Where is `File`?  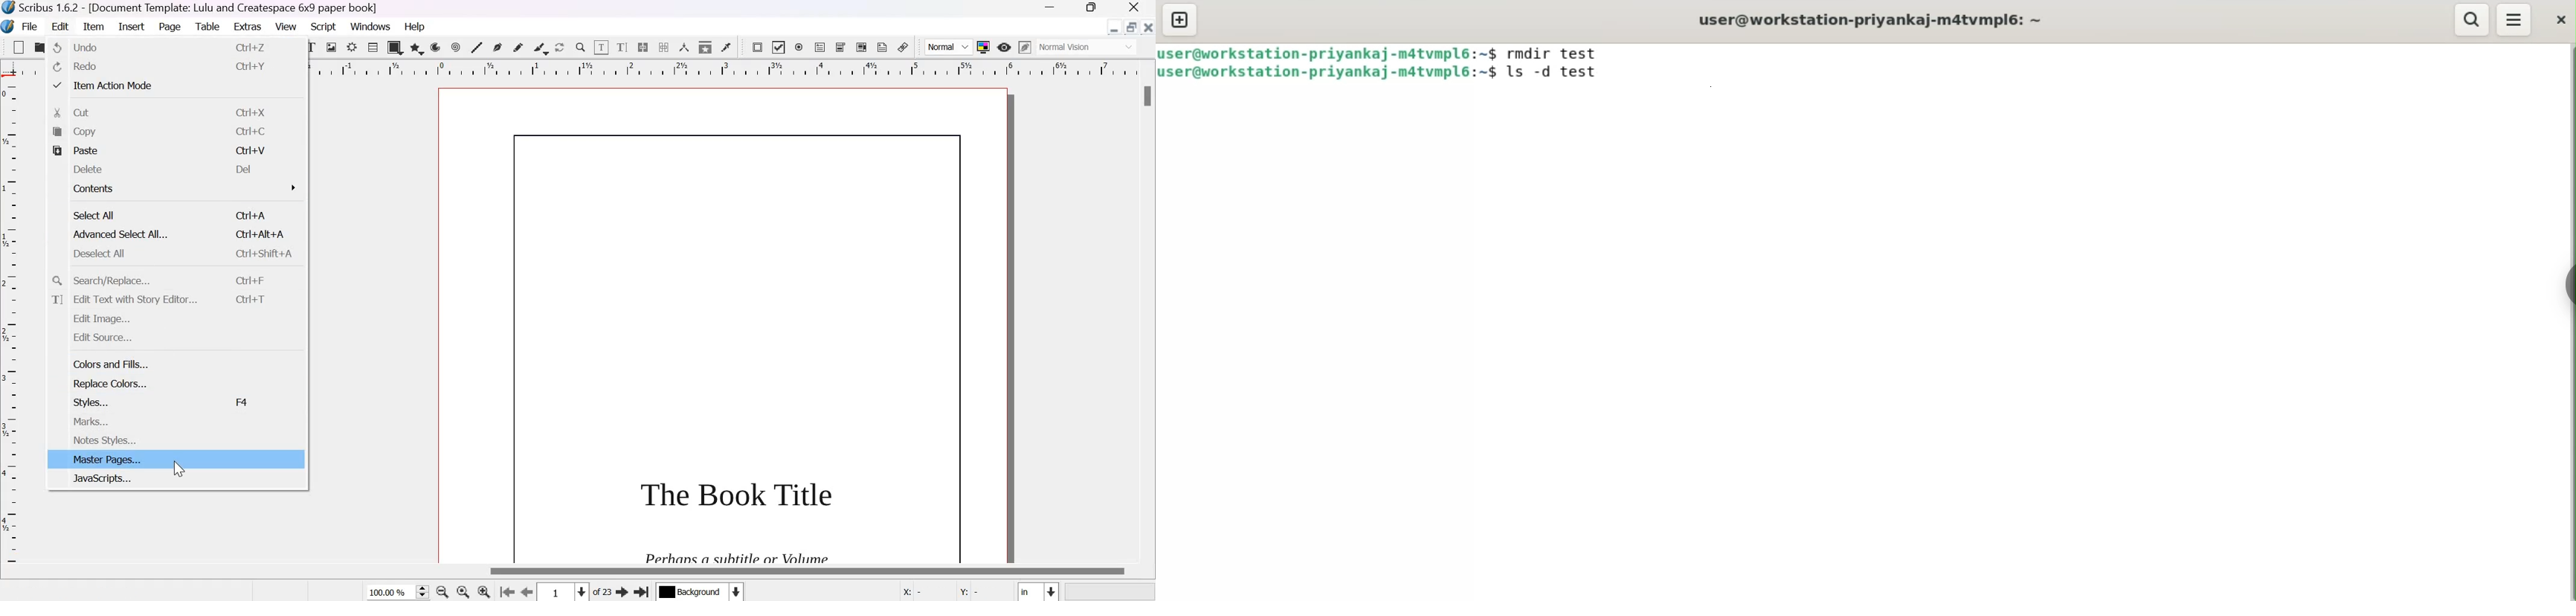
File is located at coordinates (29, 26).